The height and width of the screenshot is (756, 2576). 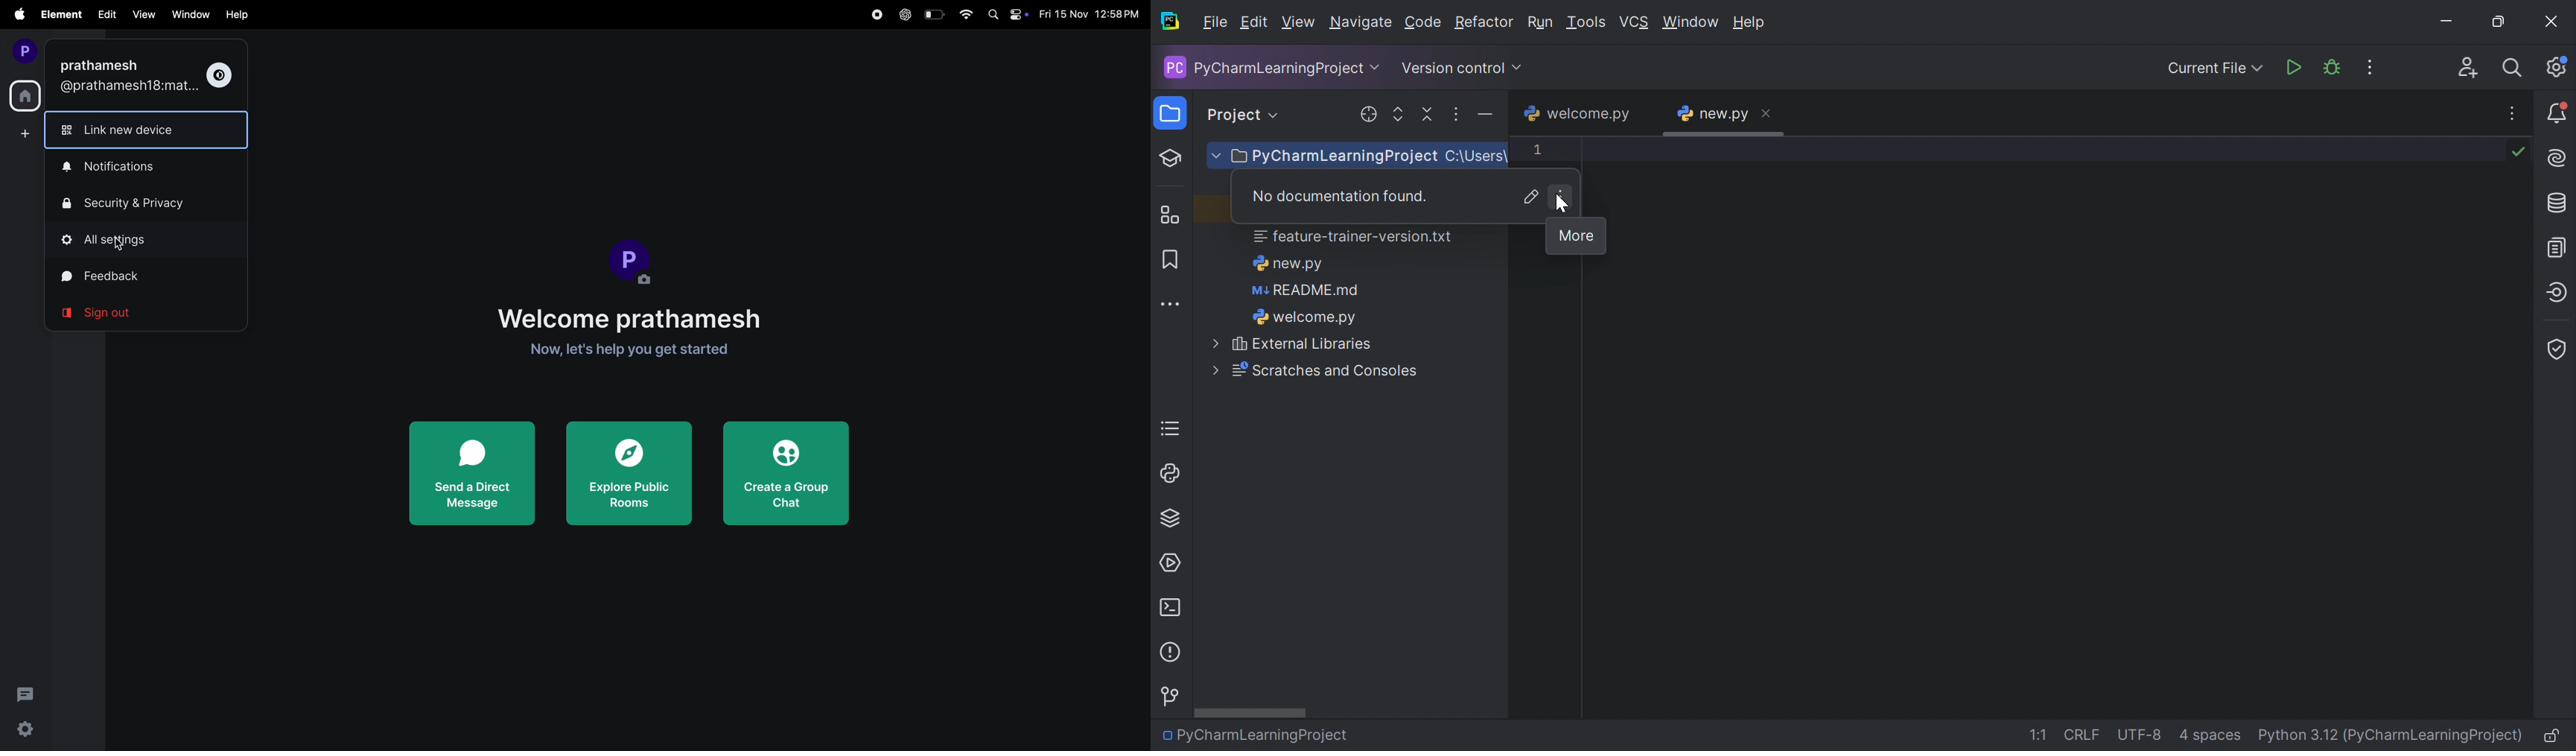 I want to click on No documentation found., so click(x=1336, y=195).